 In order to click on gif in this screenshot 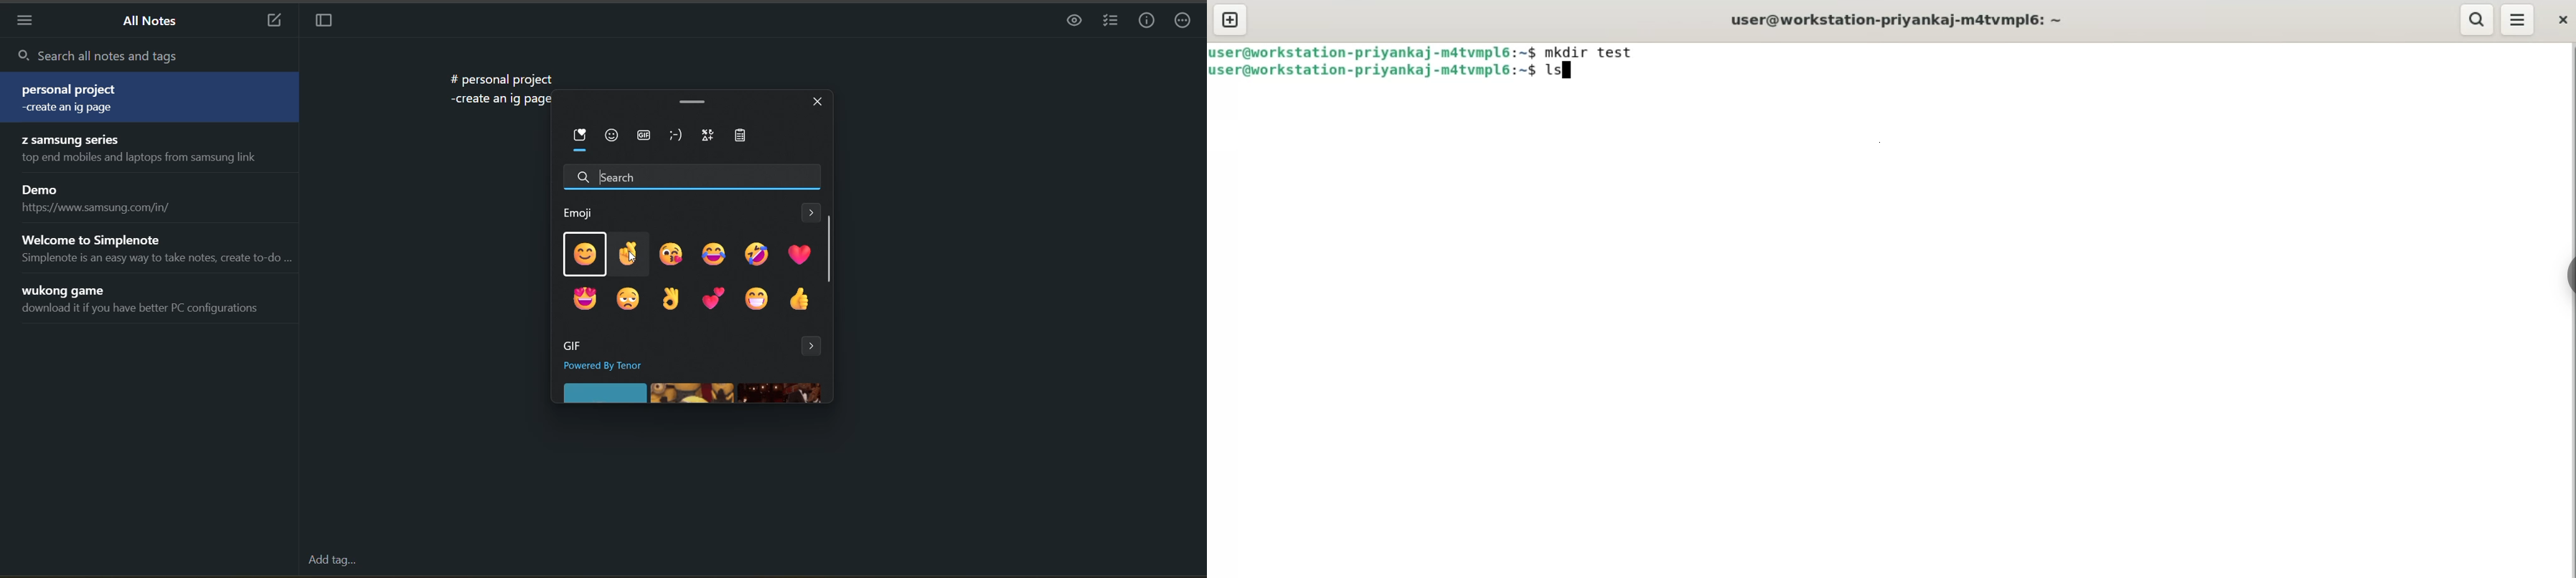, I will do `click(576, 346)`.